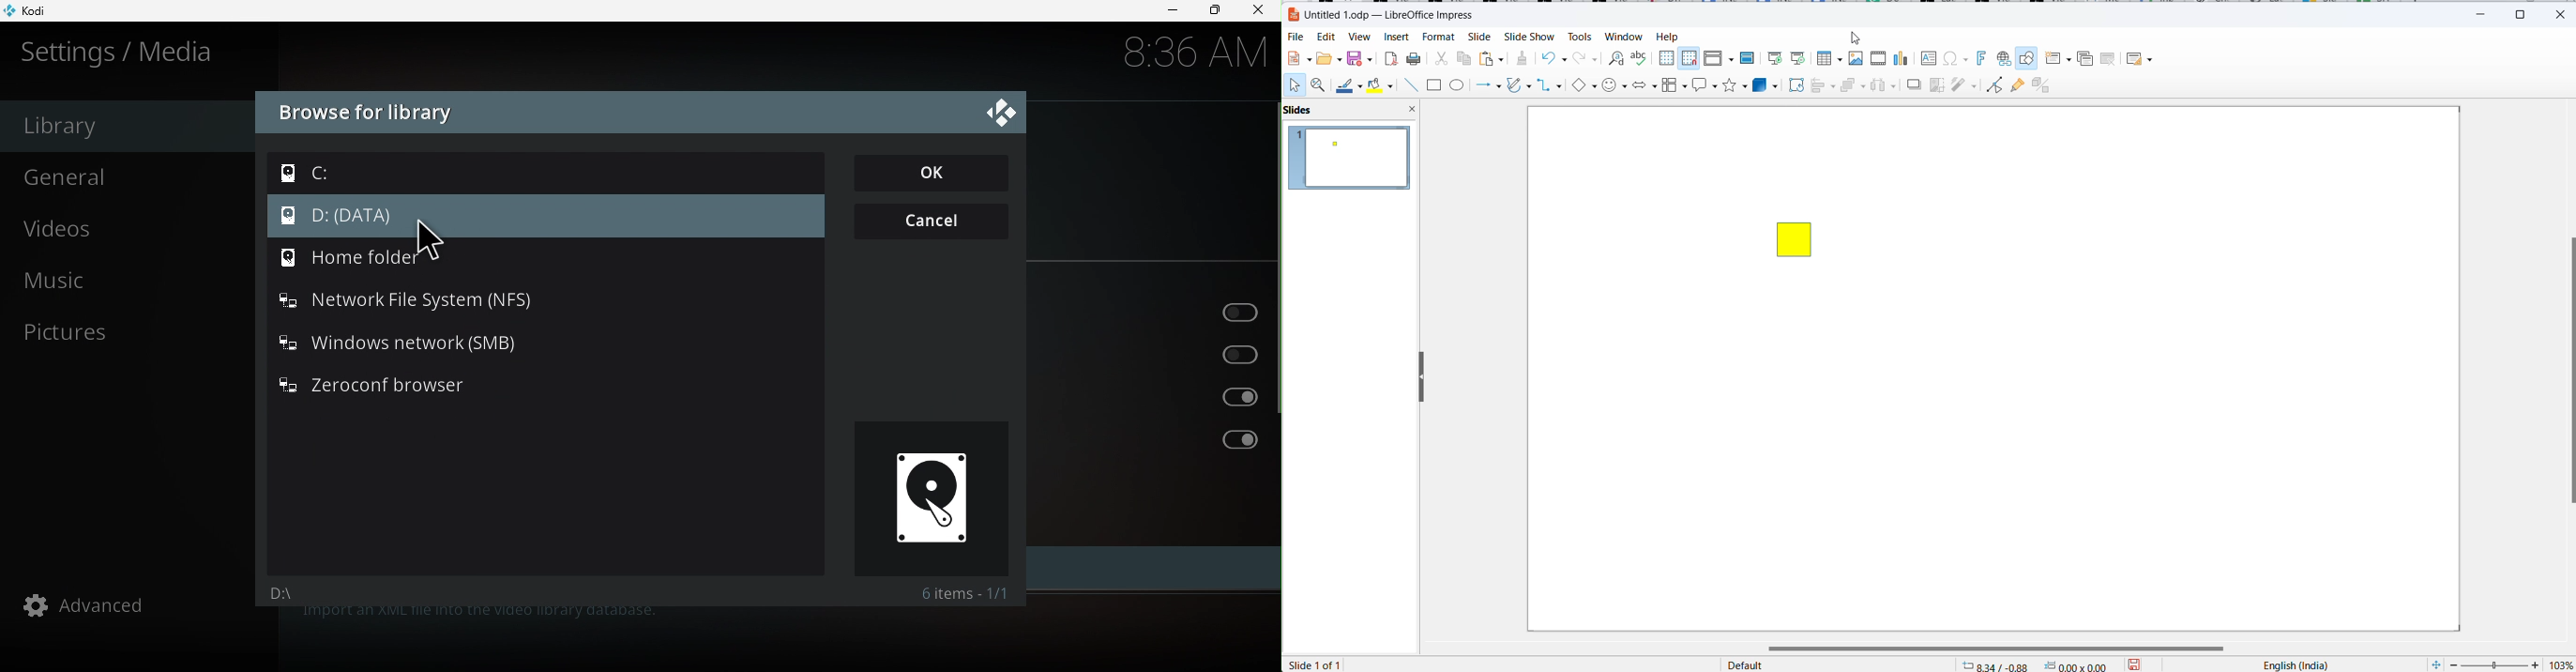 The height and width of the screenshot is (672, 2576). What do you see at coordinates (2560, 664) in the screenshot?
I see `zoom percentage` at bounding box center [2560, 664].